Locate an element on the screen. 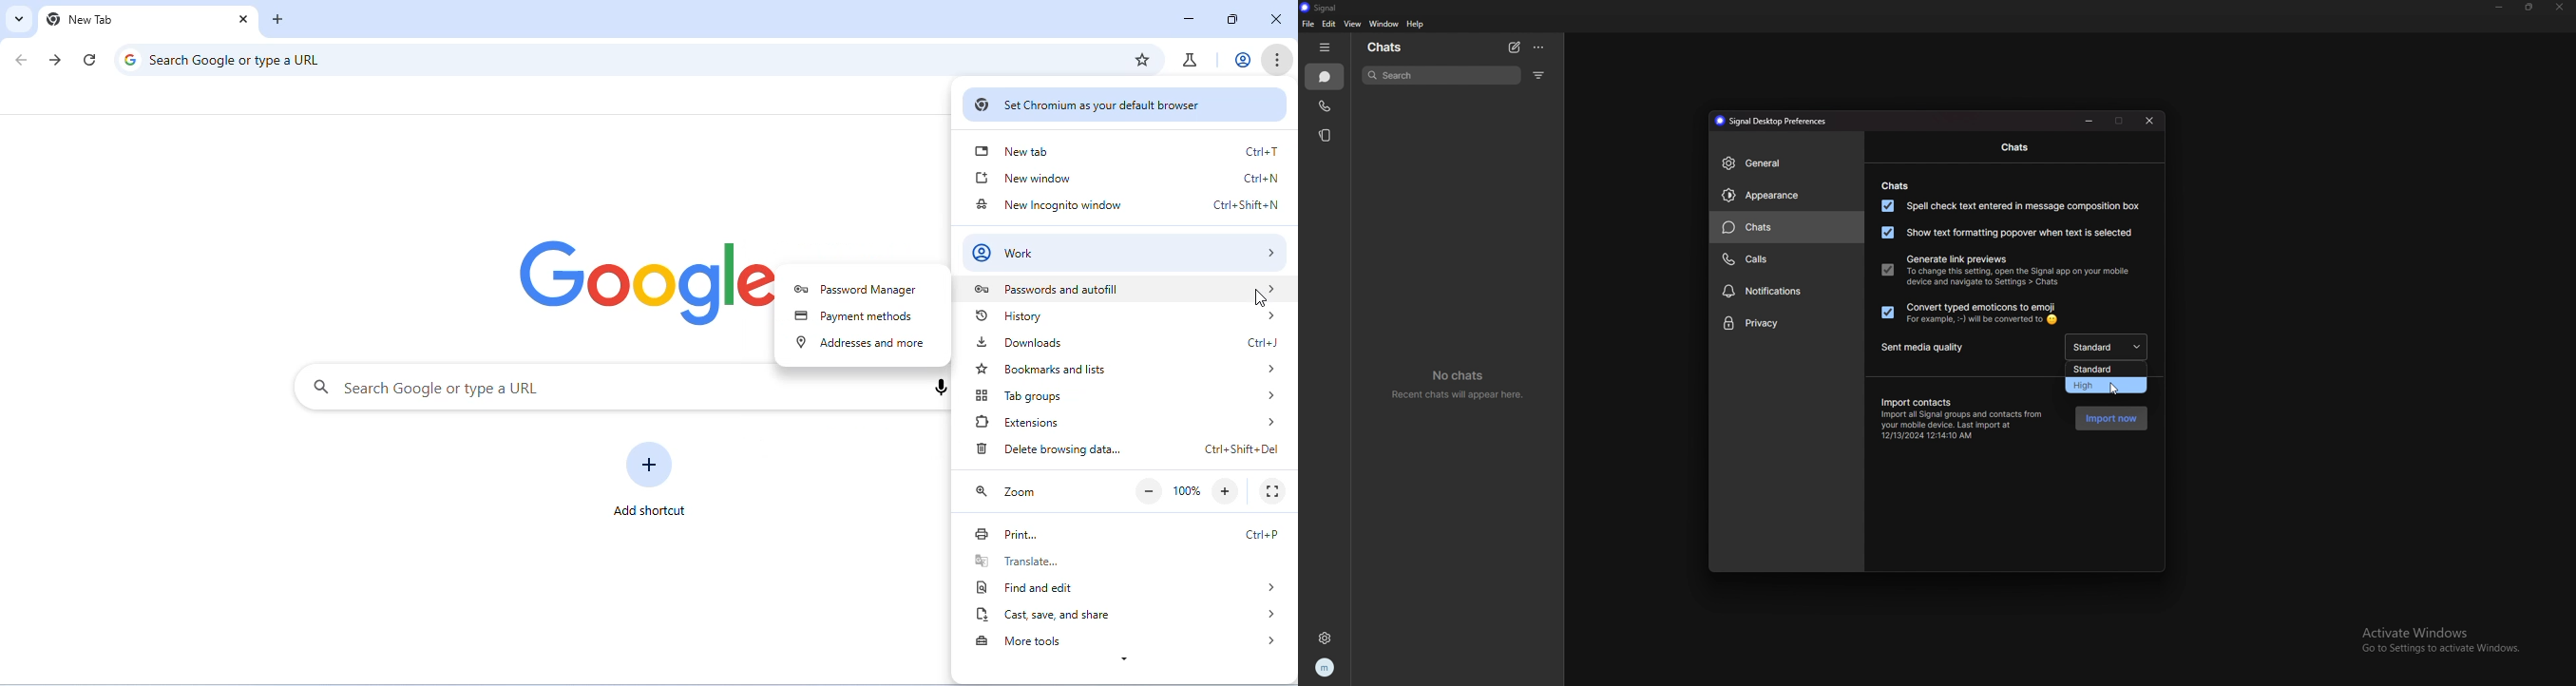 Image resolution: width=2576 pixels, height=700 pixels. edit is located at coordinates (1330, 23).